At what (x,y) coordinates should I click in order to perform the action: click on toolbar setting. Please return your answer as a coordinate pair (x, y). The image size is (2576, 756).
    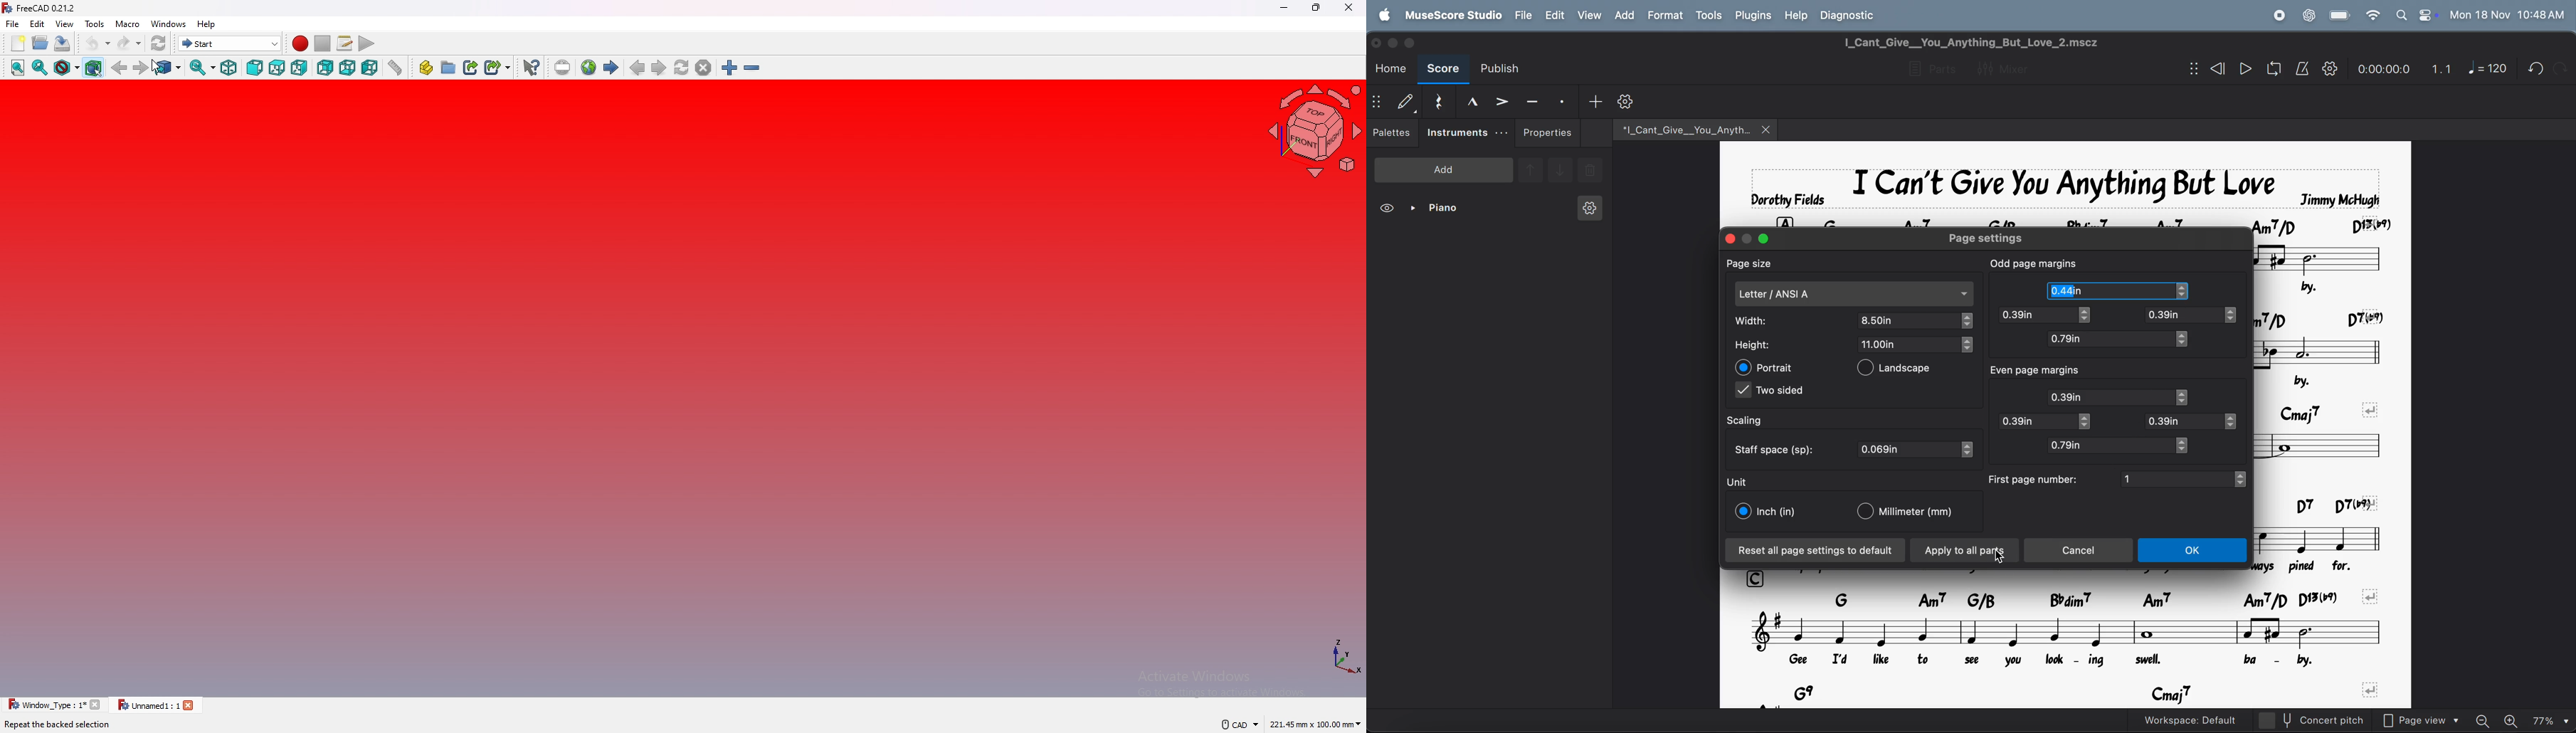
    Looking at the image, I should click on (1628, 102).